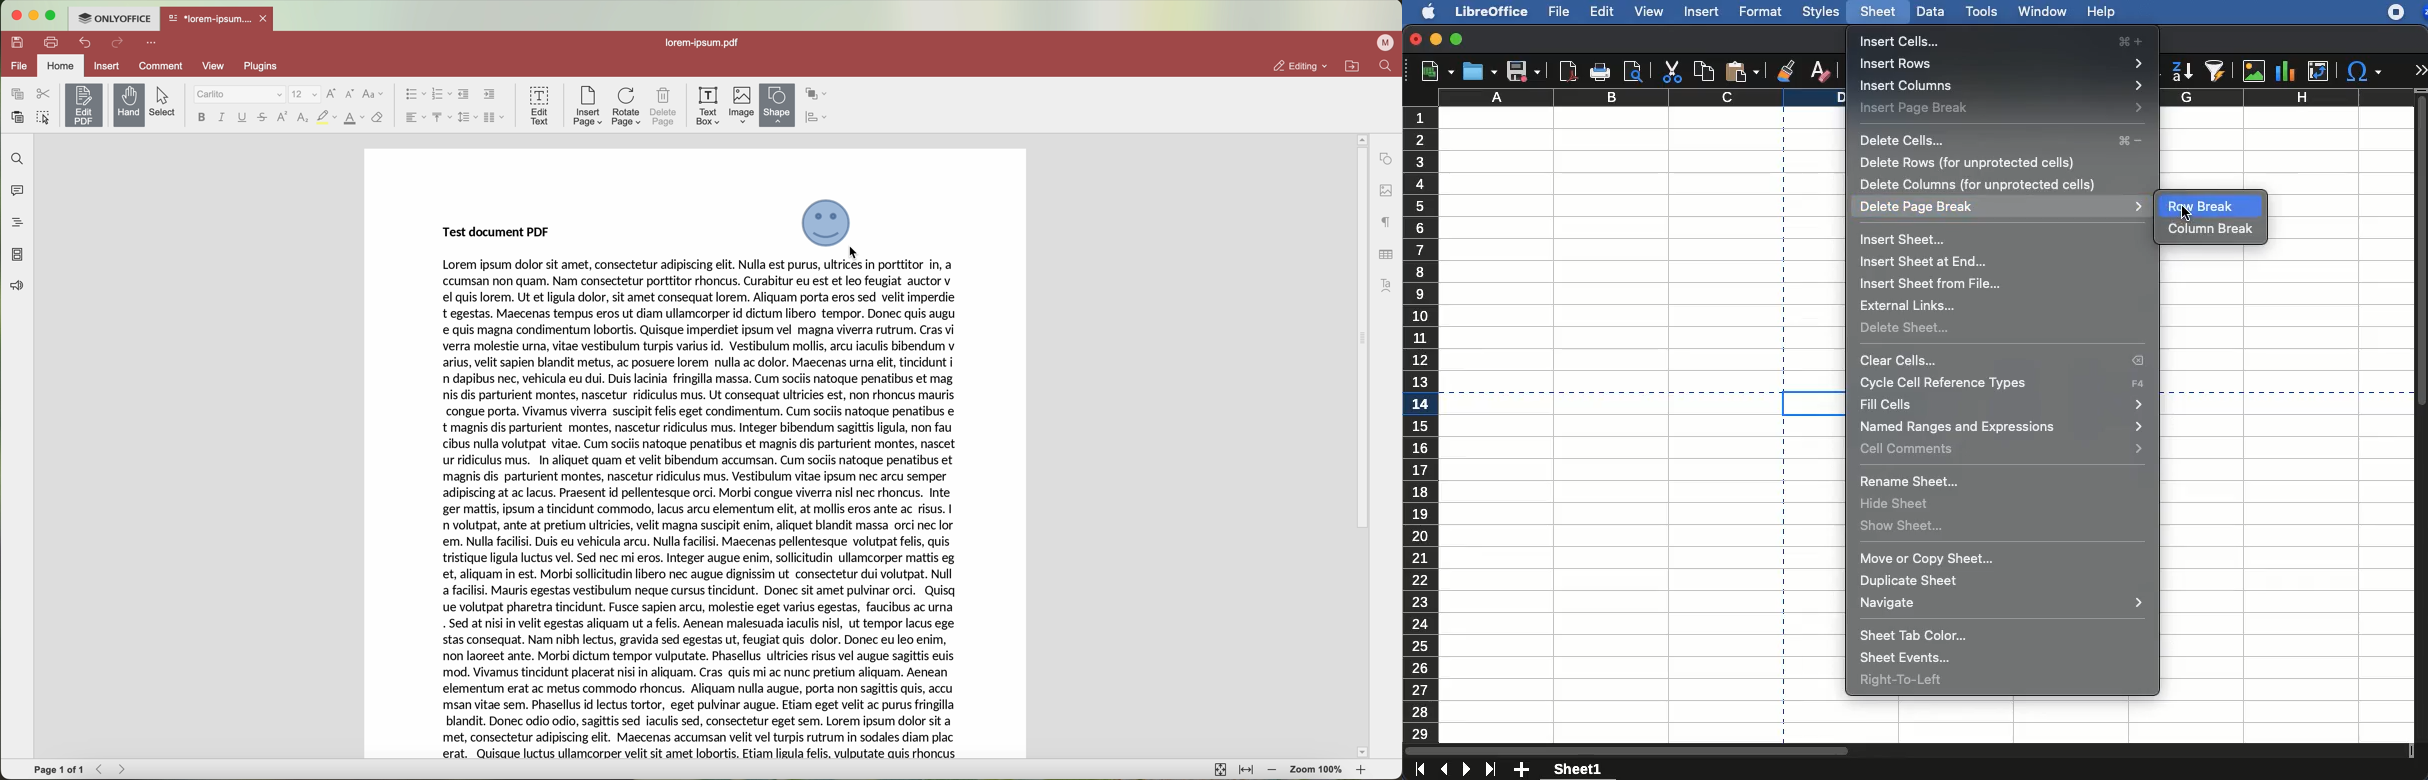  What do you see at coordinates (349, 94) in the screenshot?
I see `decrement font size` at bounding box center [349, 94].